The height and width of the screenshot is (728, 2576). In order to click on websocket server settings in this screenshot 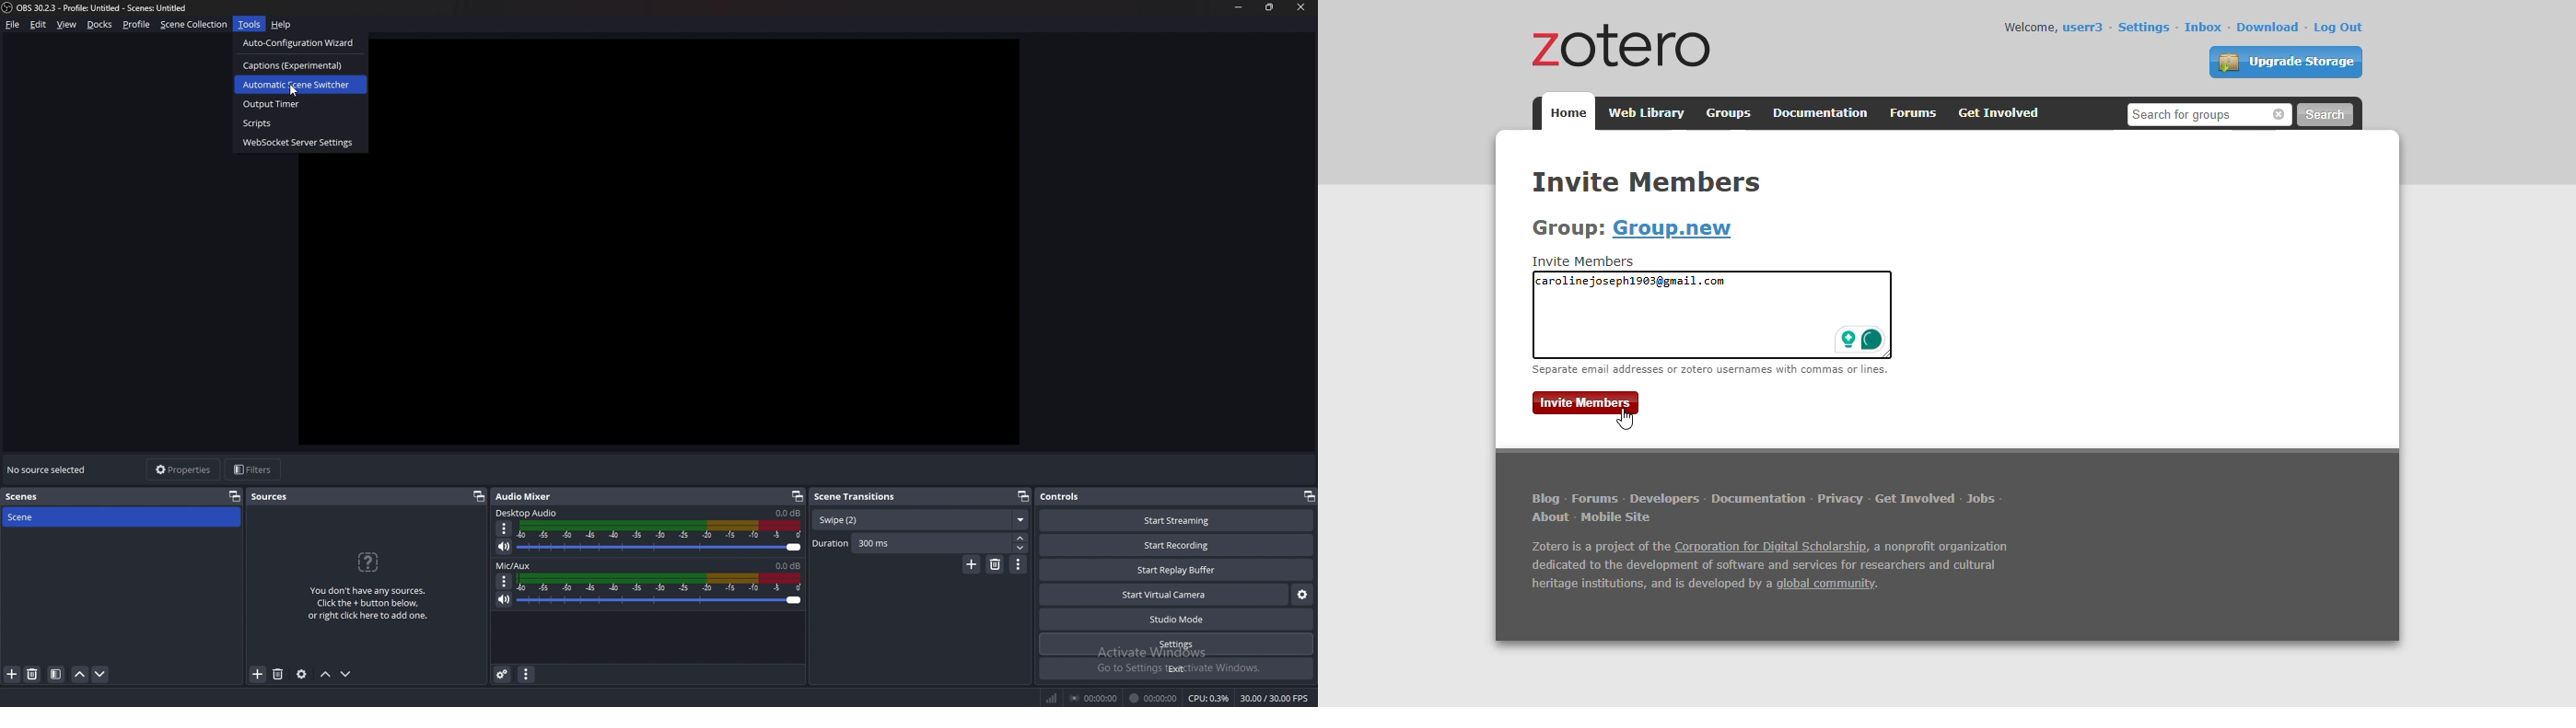, I will do `click(301, 142)`.